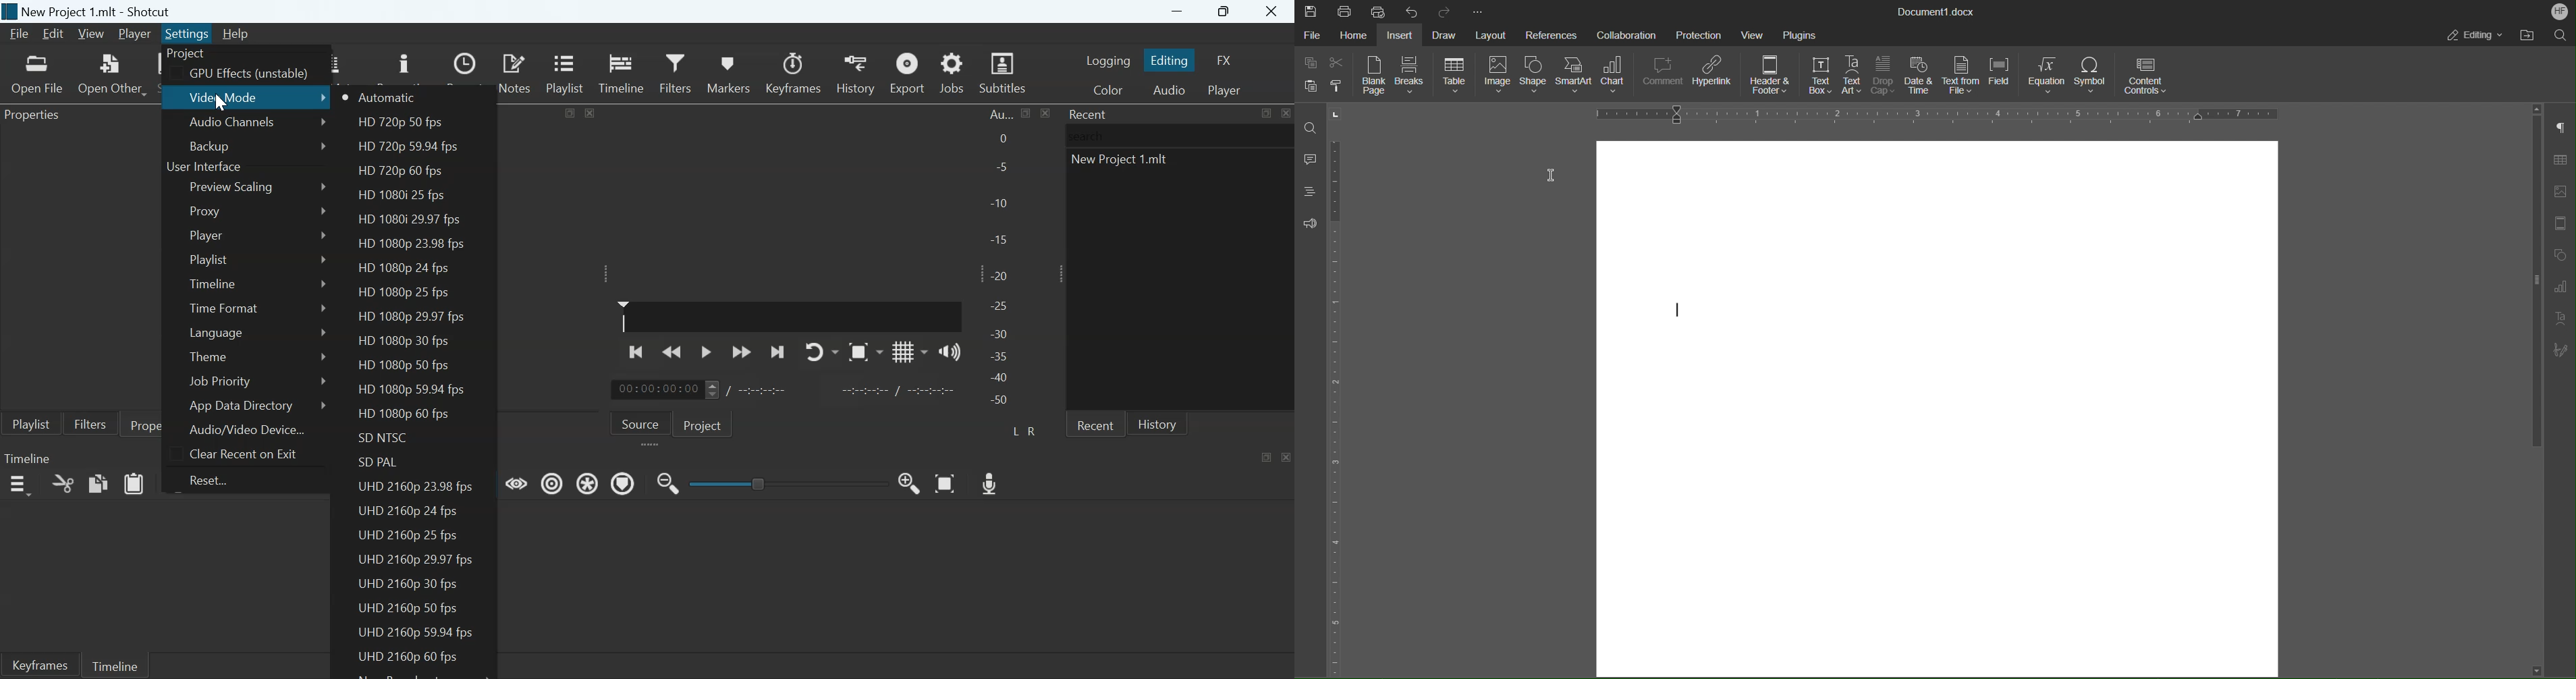  I want to click on Maximize, so click(1026, 113).